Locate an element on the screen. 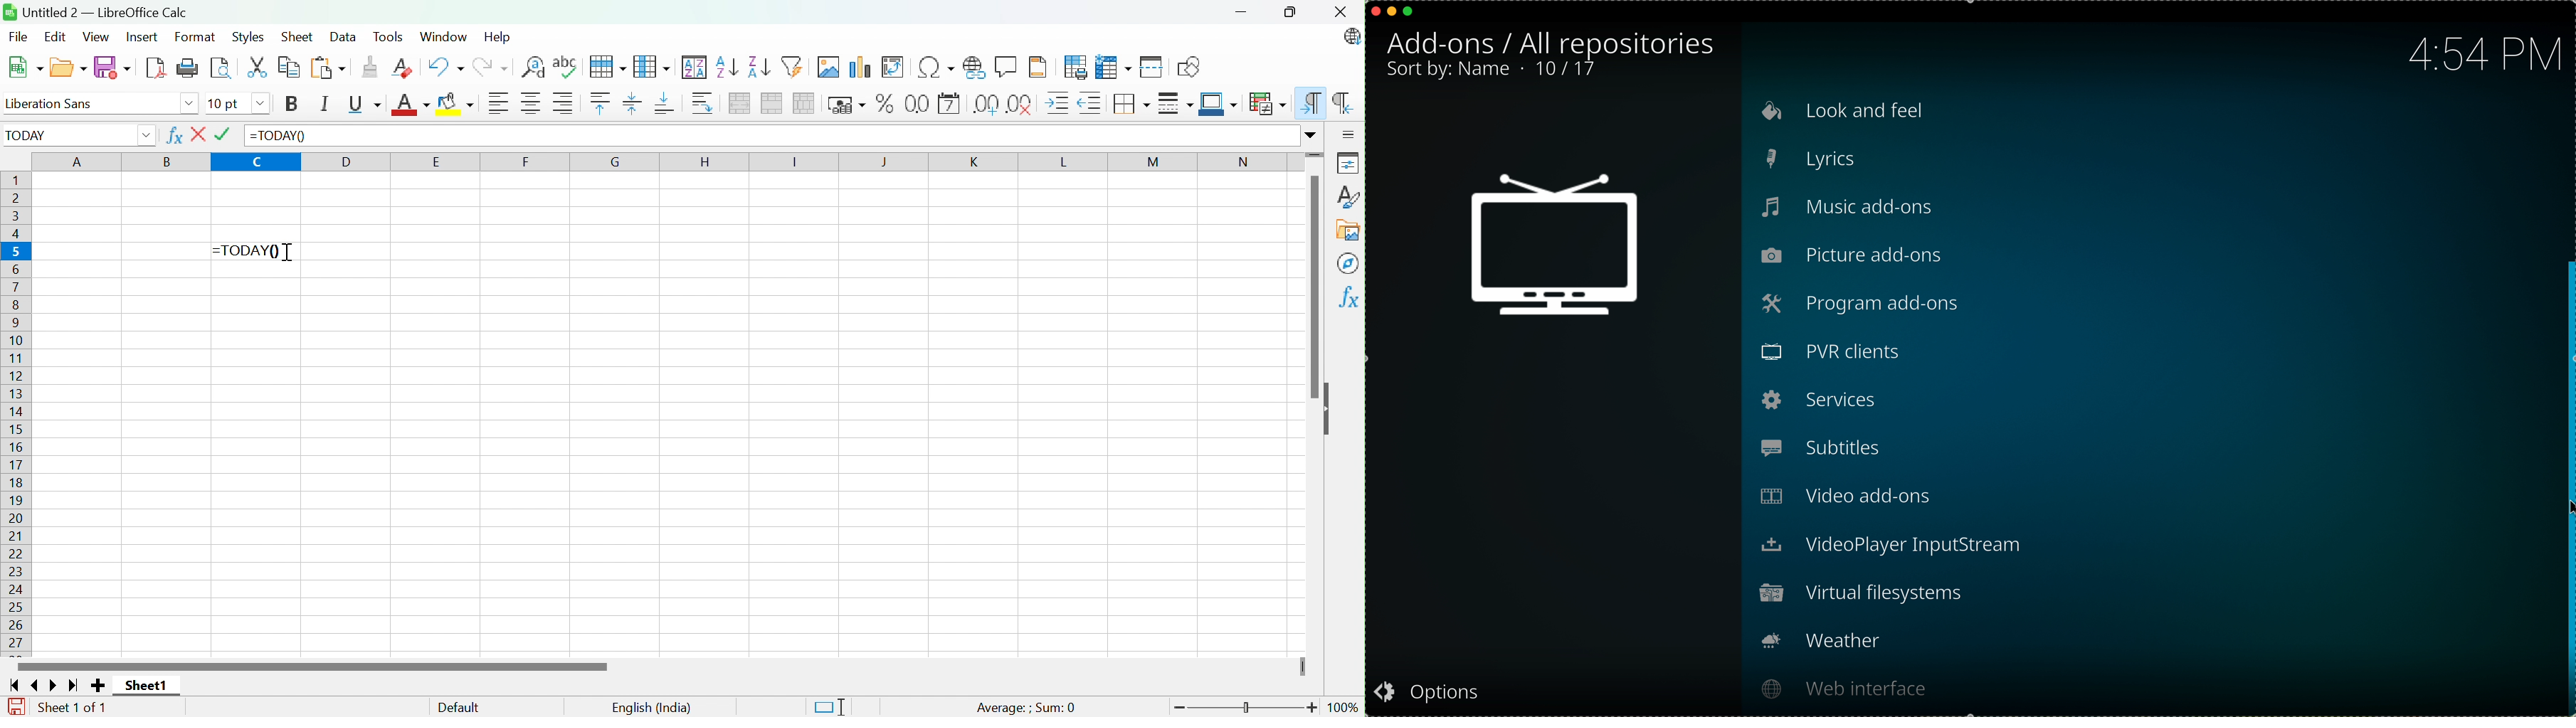 The height and width of the screenshot is (728, 2576). Border color is located at coordinates (1220, 105).